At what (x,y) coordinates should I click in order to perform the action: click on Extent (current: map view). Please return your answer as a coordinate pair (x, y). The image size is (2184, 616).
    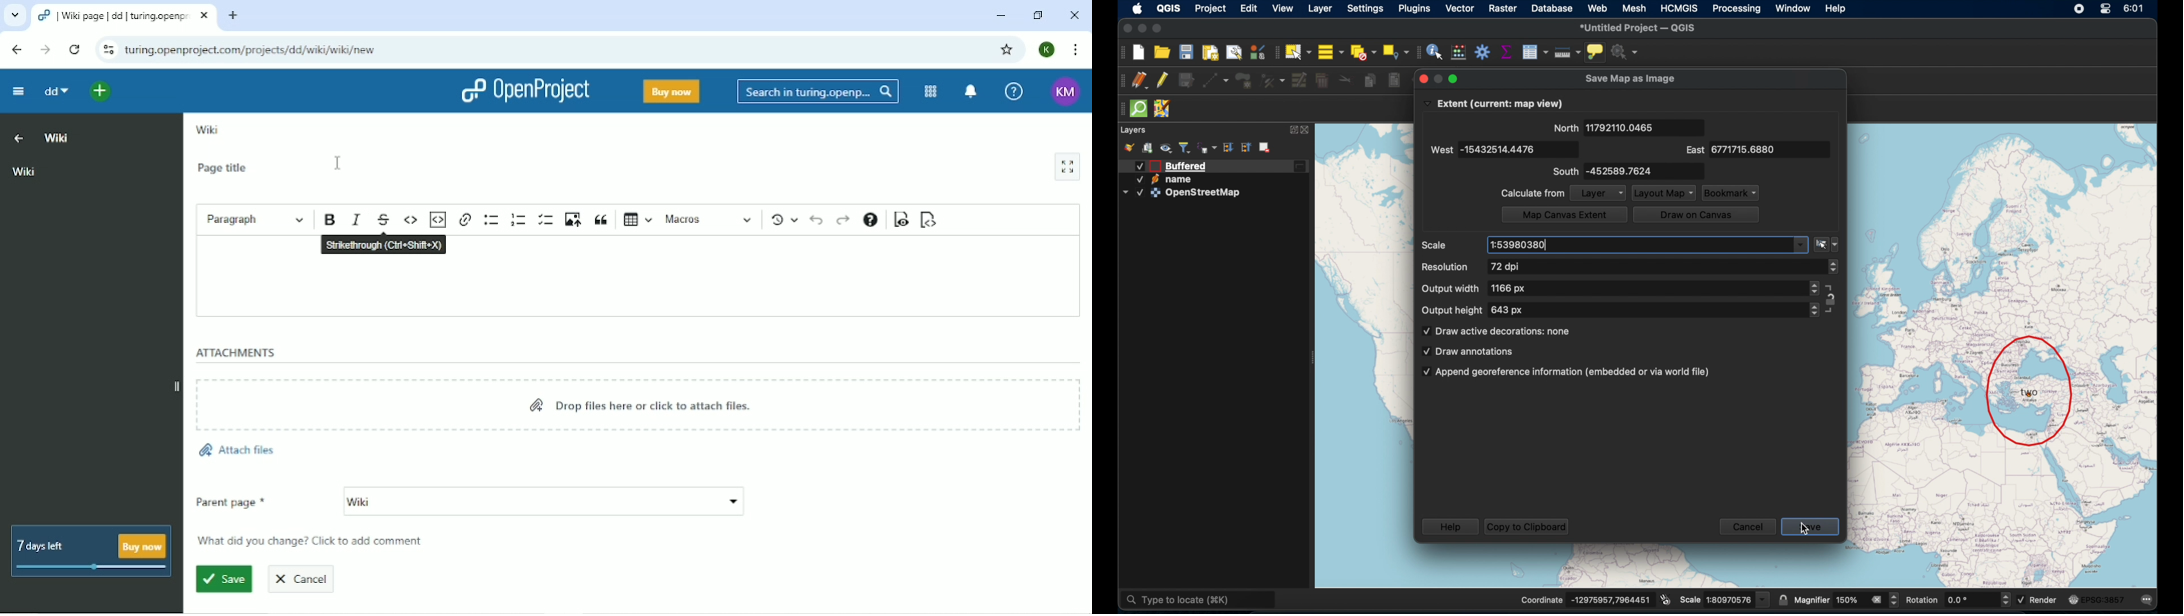
    Looking at the image, I should click on (1495, 105).